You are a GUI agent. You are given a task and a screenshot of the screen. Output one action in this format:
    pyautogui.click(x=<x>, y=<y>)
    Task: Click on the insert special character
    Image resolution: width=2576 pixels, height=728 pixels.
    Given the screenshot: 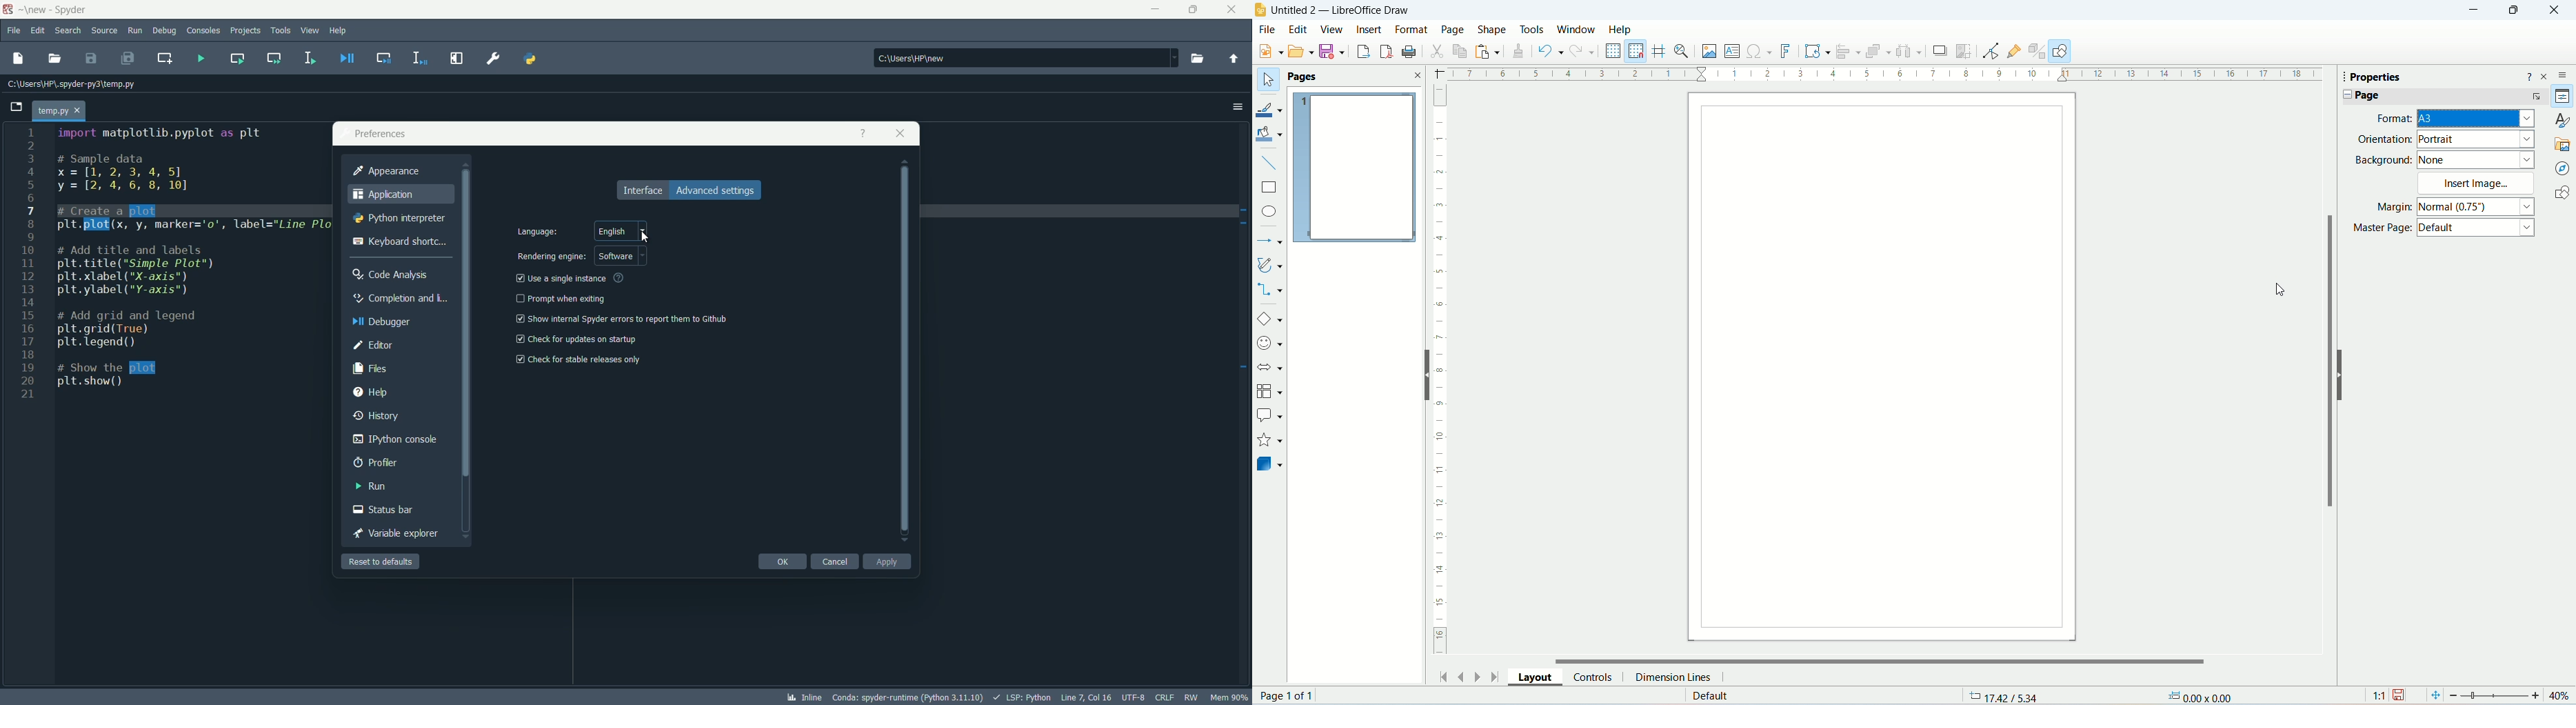 What is the action you would take?
    pyautogui.click(x=1758, y=52)
    